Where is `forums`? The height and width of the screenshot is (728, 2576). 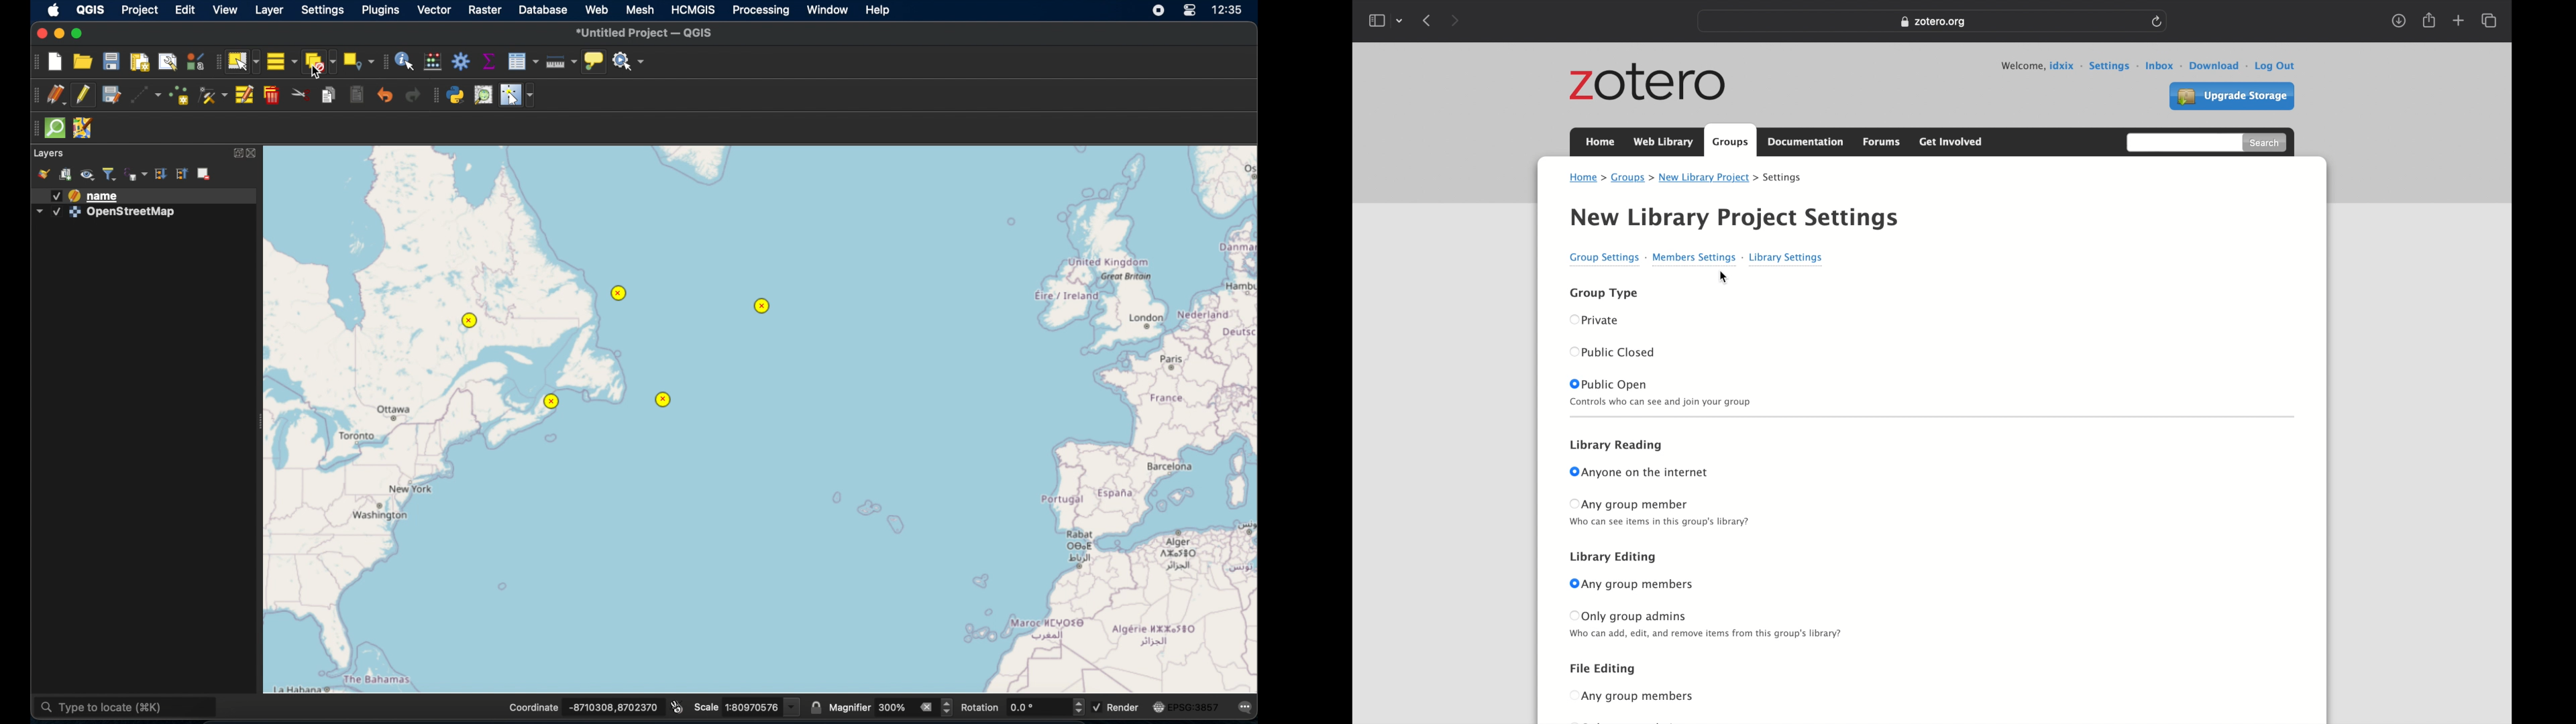 forums is located at coordinates (1884, 141).